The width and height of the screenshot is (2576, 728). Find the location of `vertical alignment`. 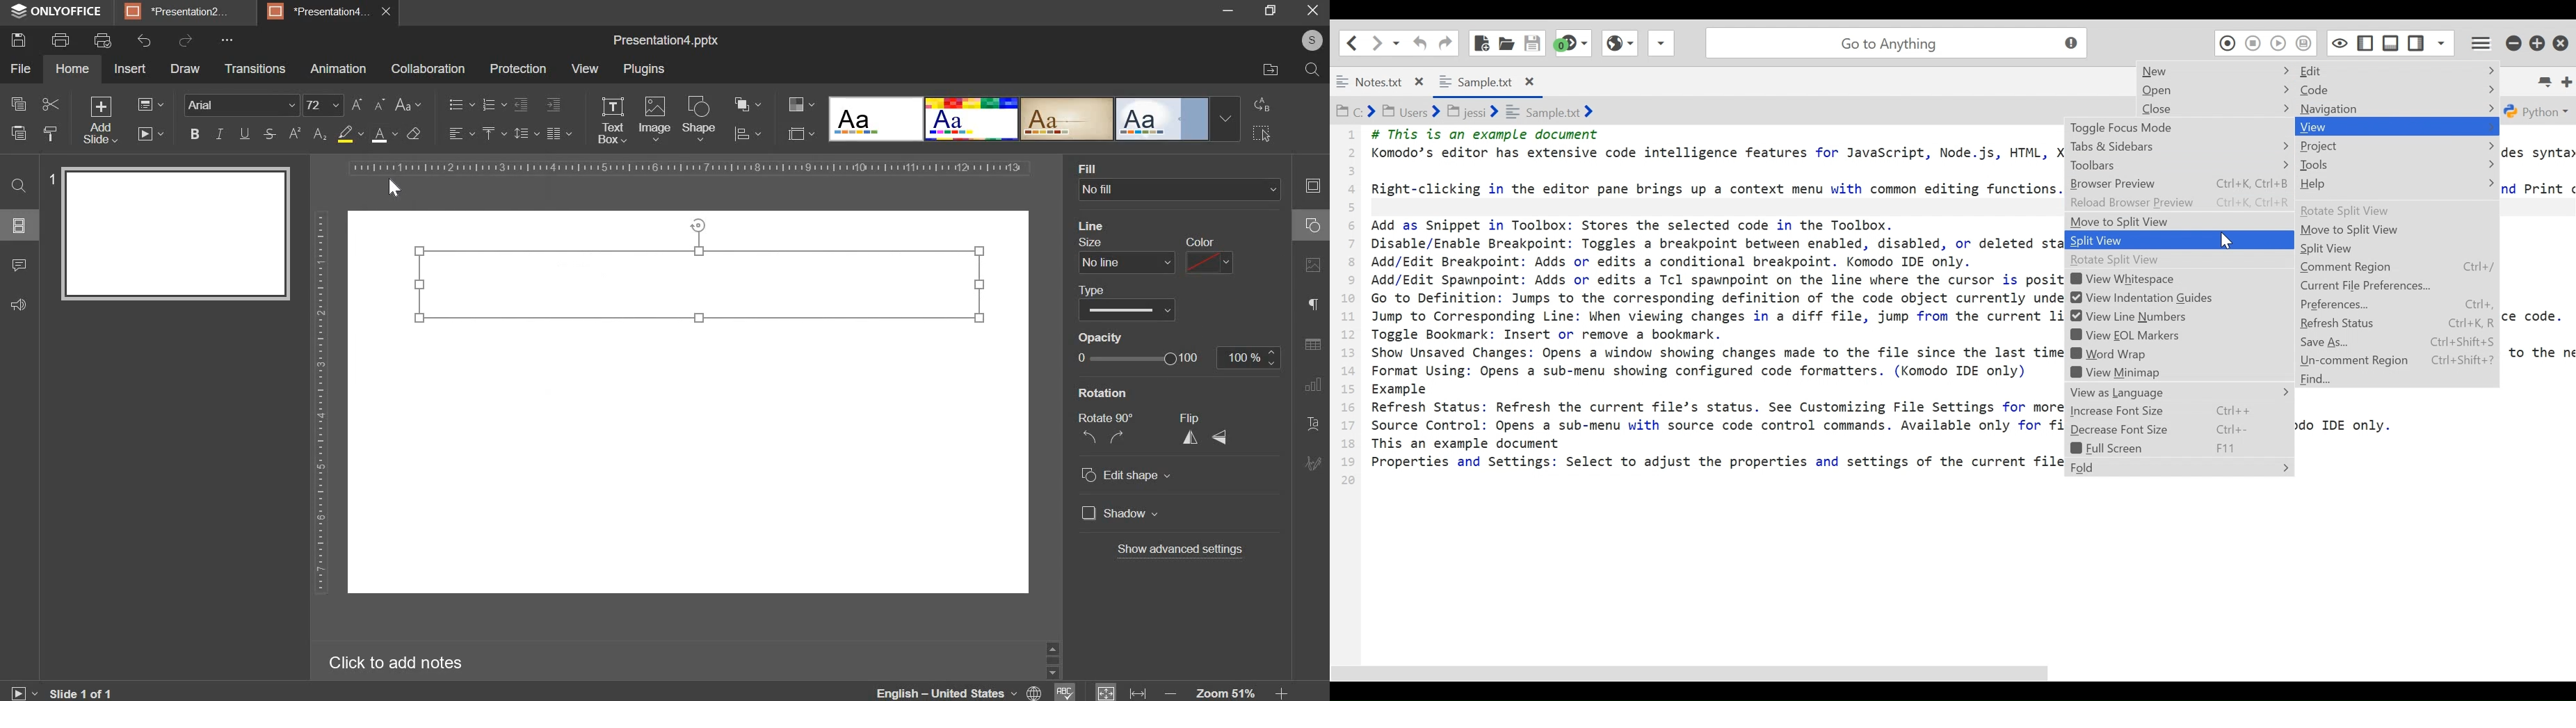

vertical alignment is located at coordinates (494, 134).